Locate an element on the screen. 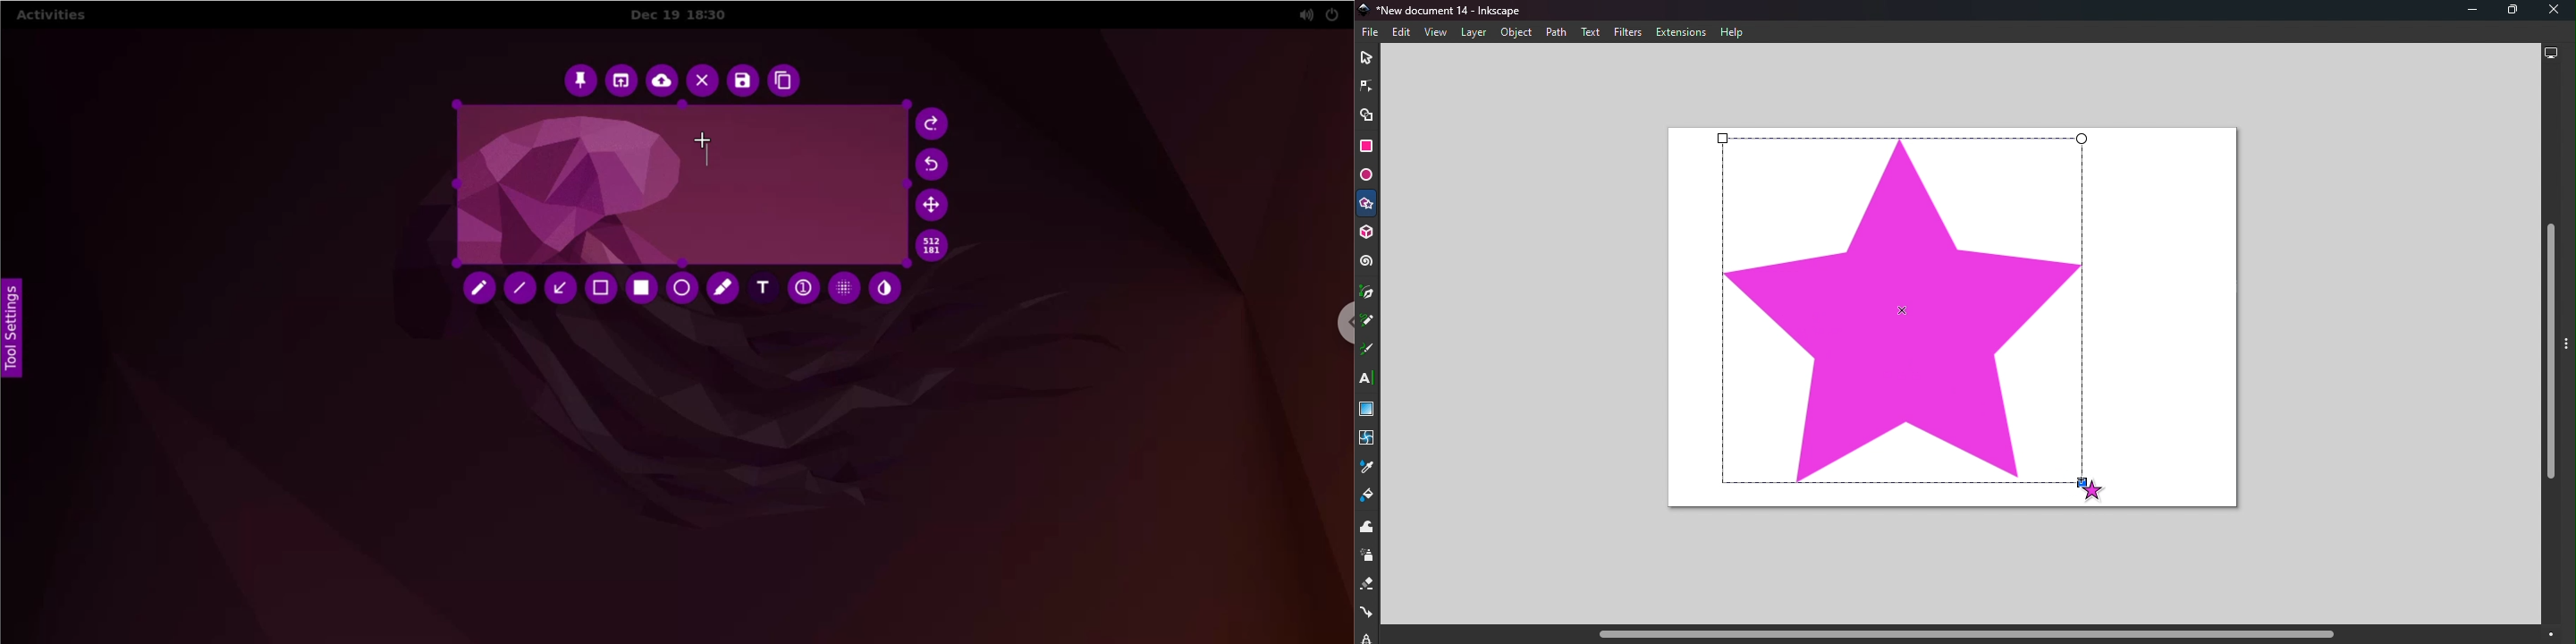 Image resolution: width=2576 pixels, height=644 pixels. Close is located at coordinates (2555, 11).